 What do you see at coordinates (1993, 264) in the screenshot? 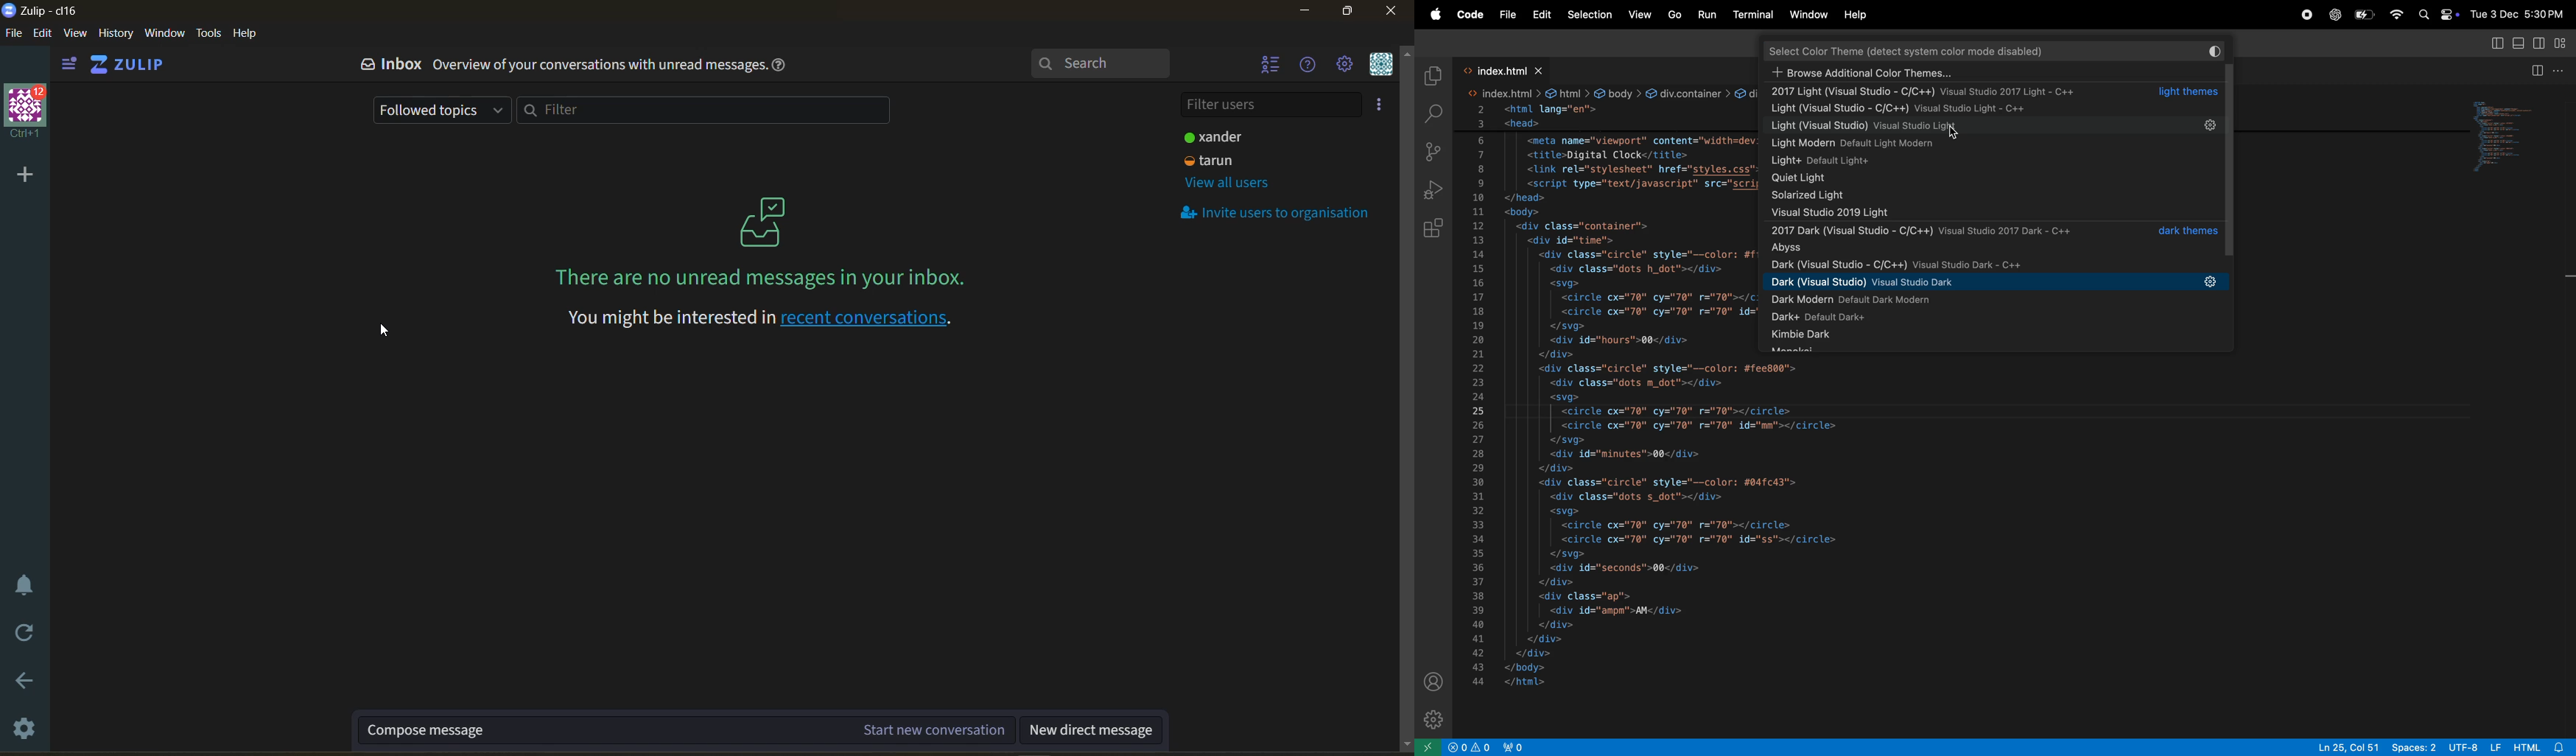
I see `Dark visual studio` at bounding box center [1993, 264].